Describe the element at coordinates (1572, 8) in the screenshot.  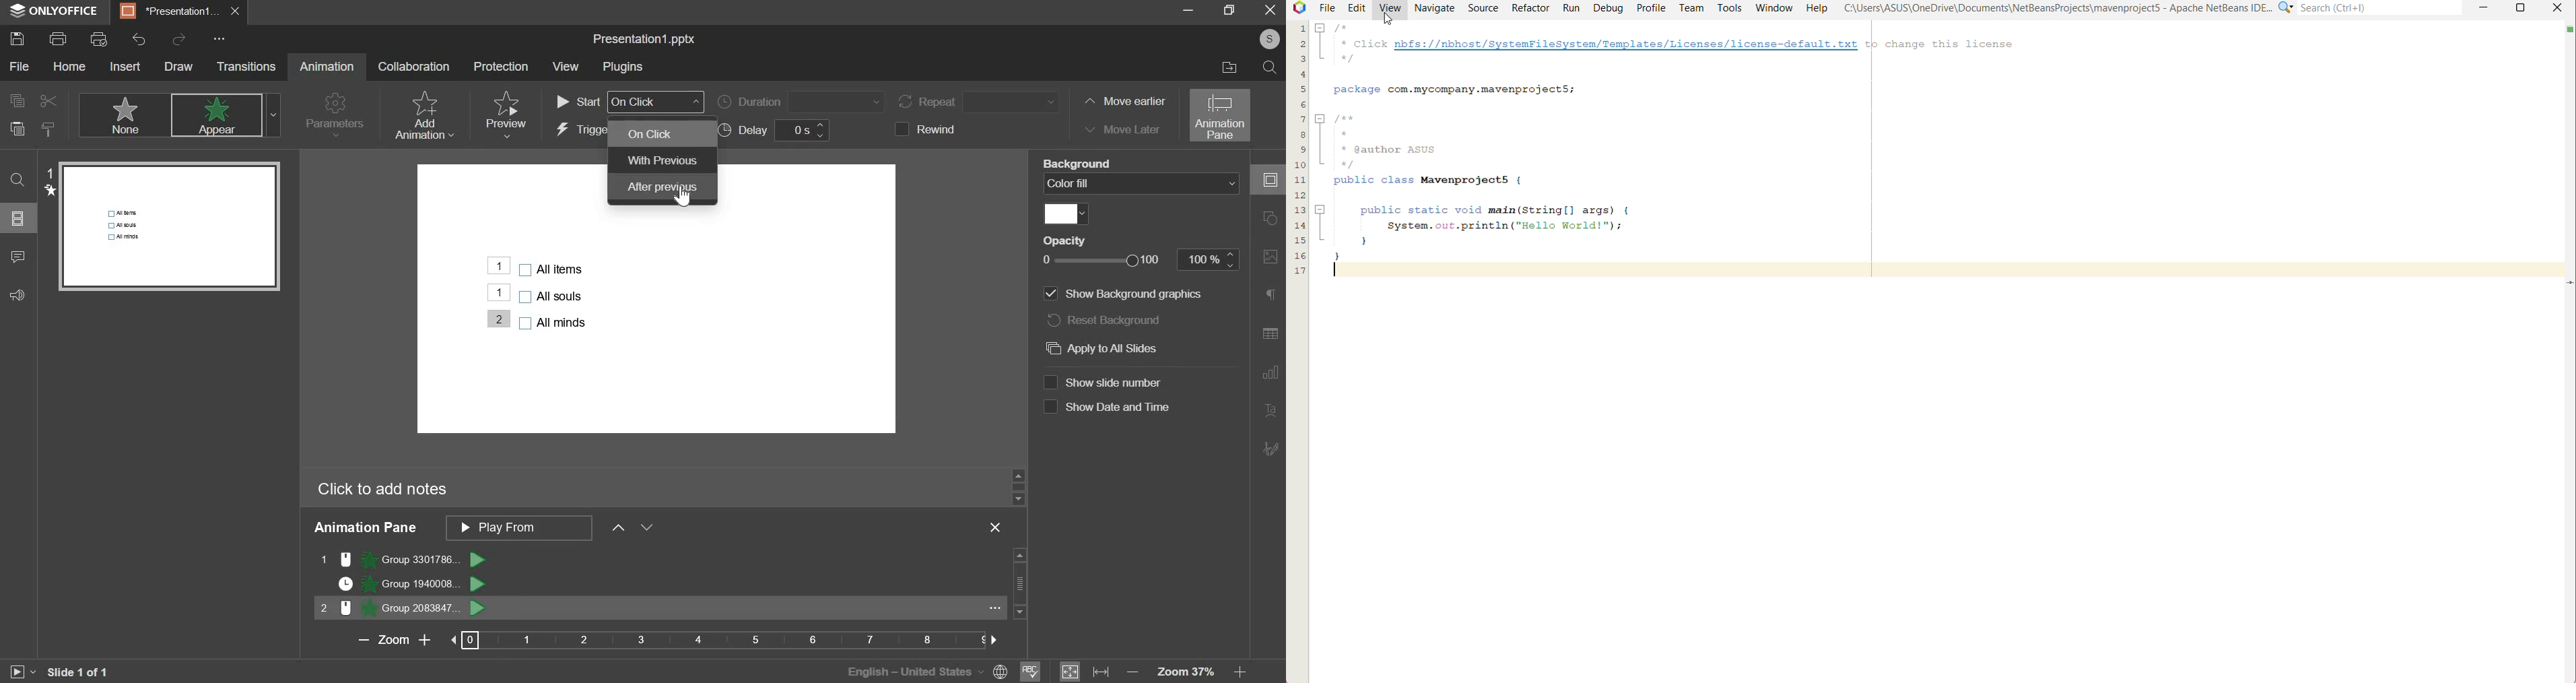
I see `Run` at that location.